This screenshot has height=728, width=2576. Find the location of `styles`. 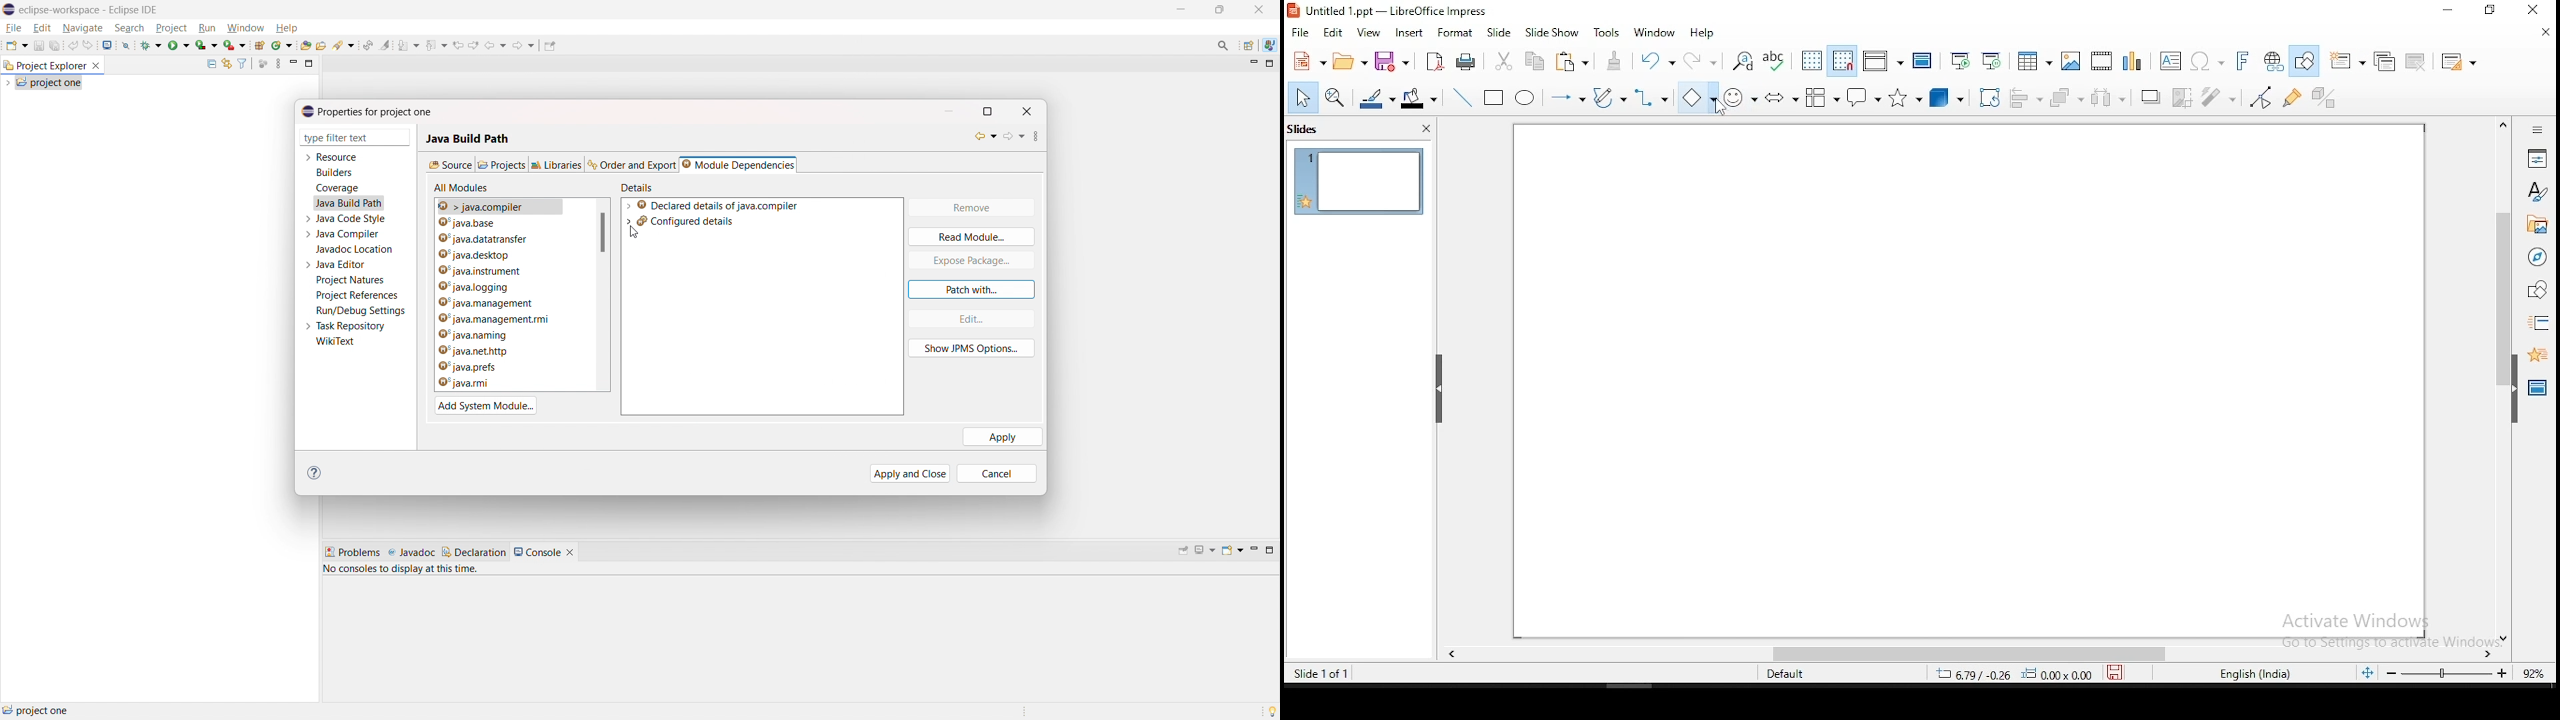

styles is located at coordinates (2538, 194).